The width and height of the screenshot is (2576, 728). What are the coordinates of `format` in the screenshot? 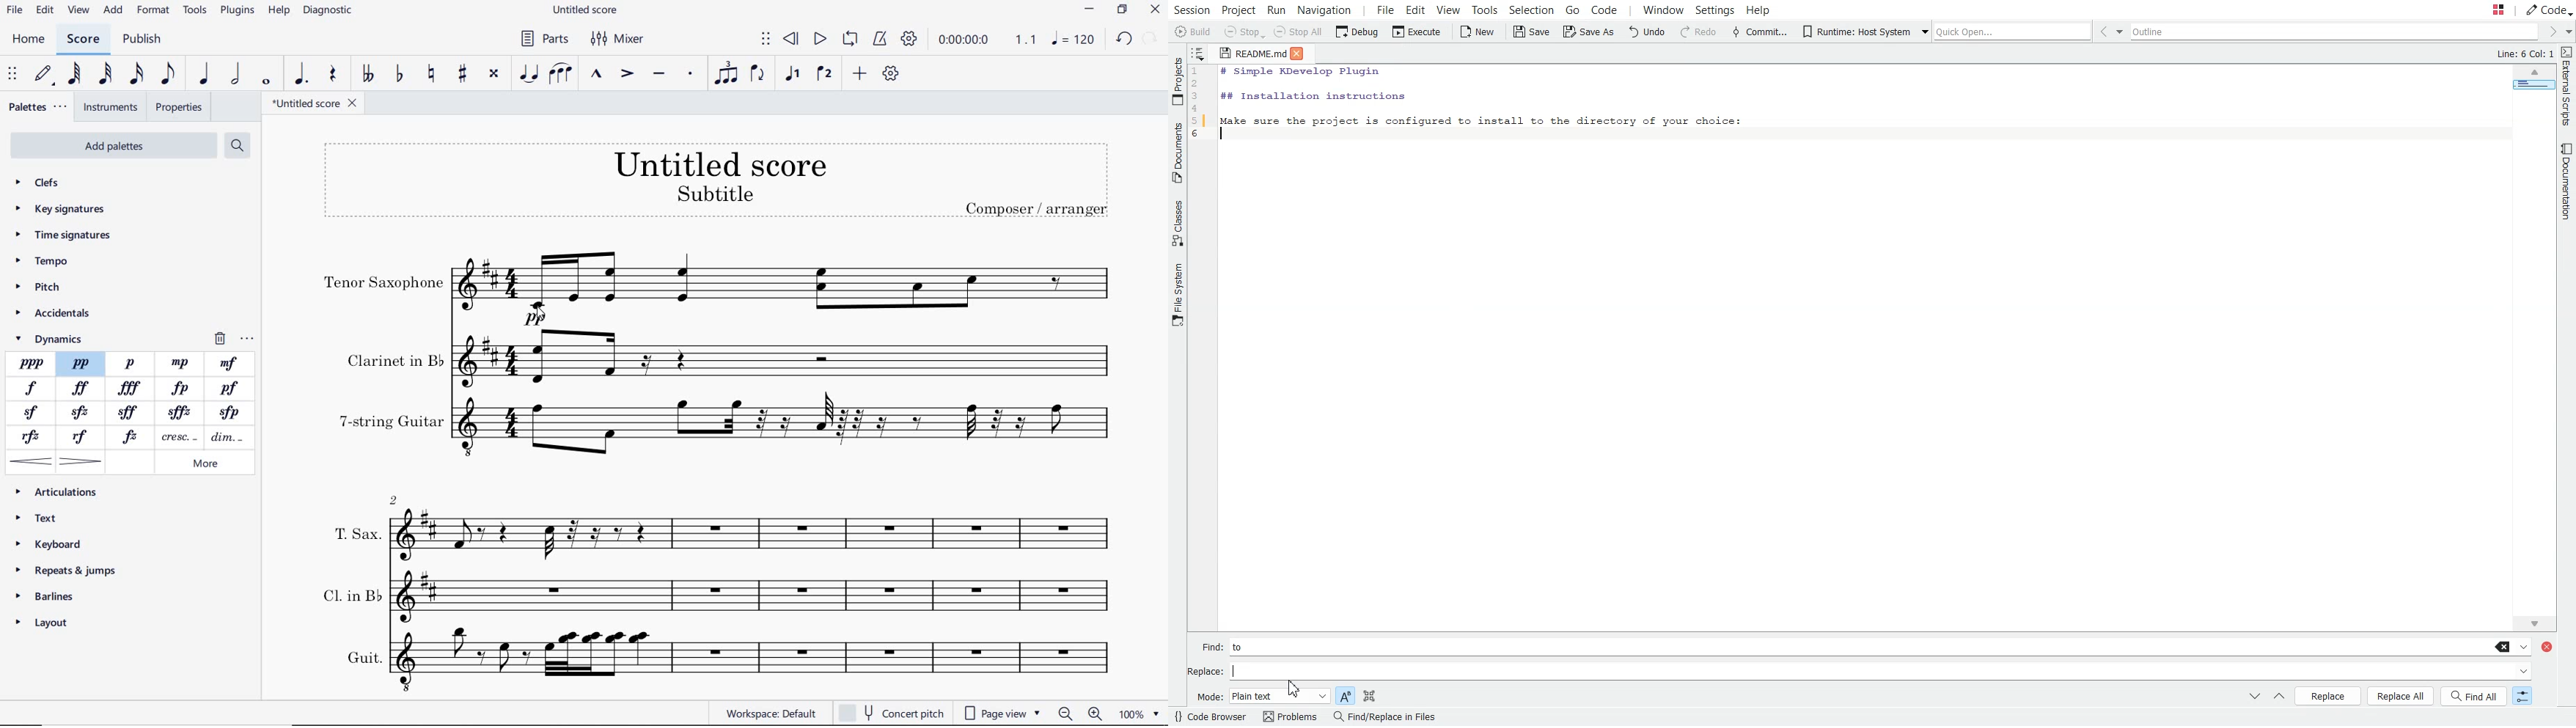 It's located at (154, 10).